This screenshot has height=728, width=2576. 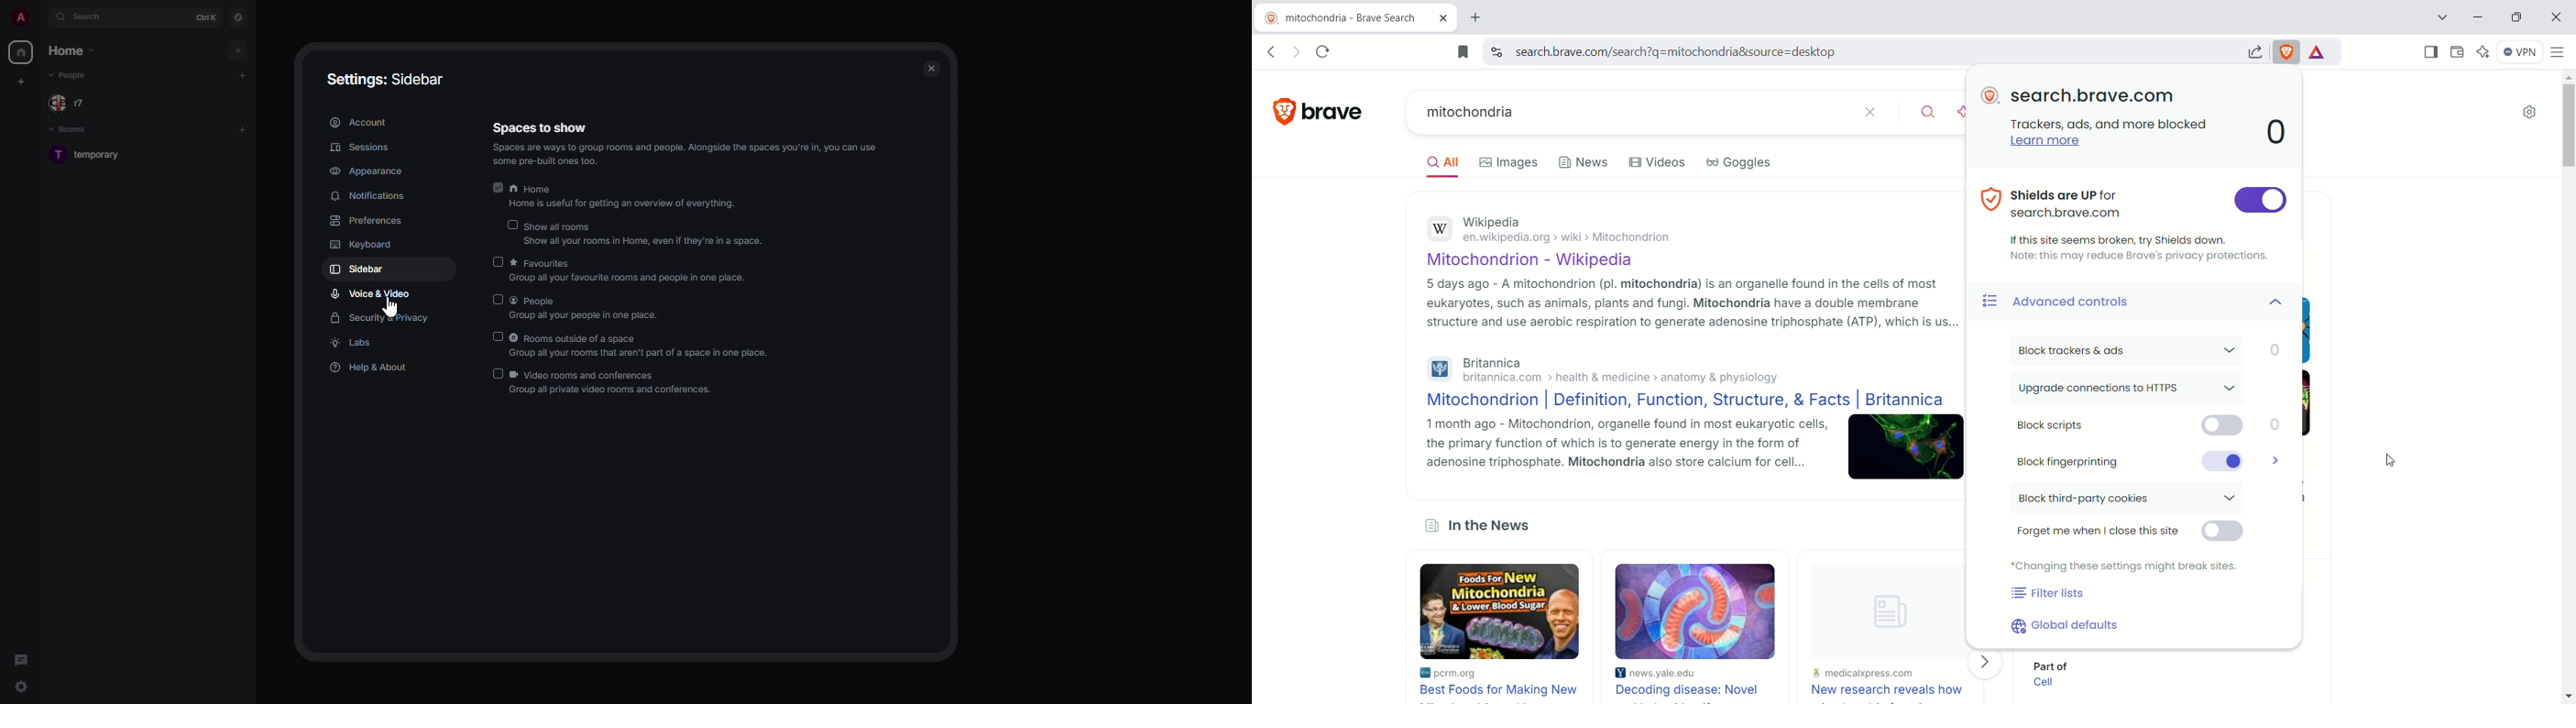 What do you see at coordinates (2319, 52) in the screenshot?
I see `rewards` at bounding box center [2319, 52].